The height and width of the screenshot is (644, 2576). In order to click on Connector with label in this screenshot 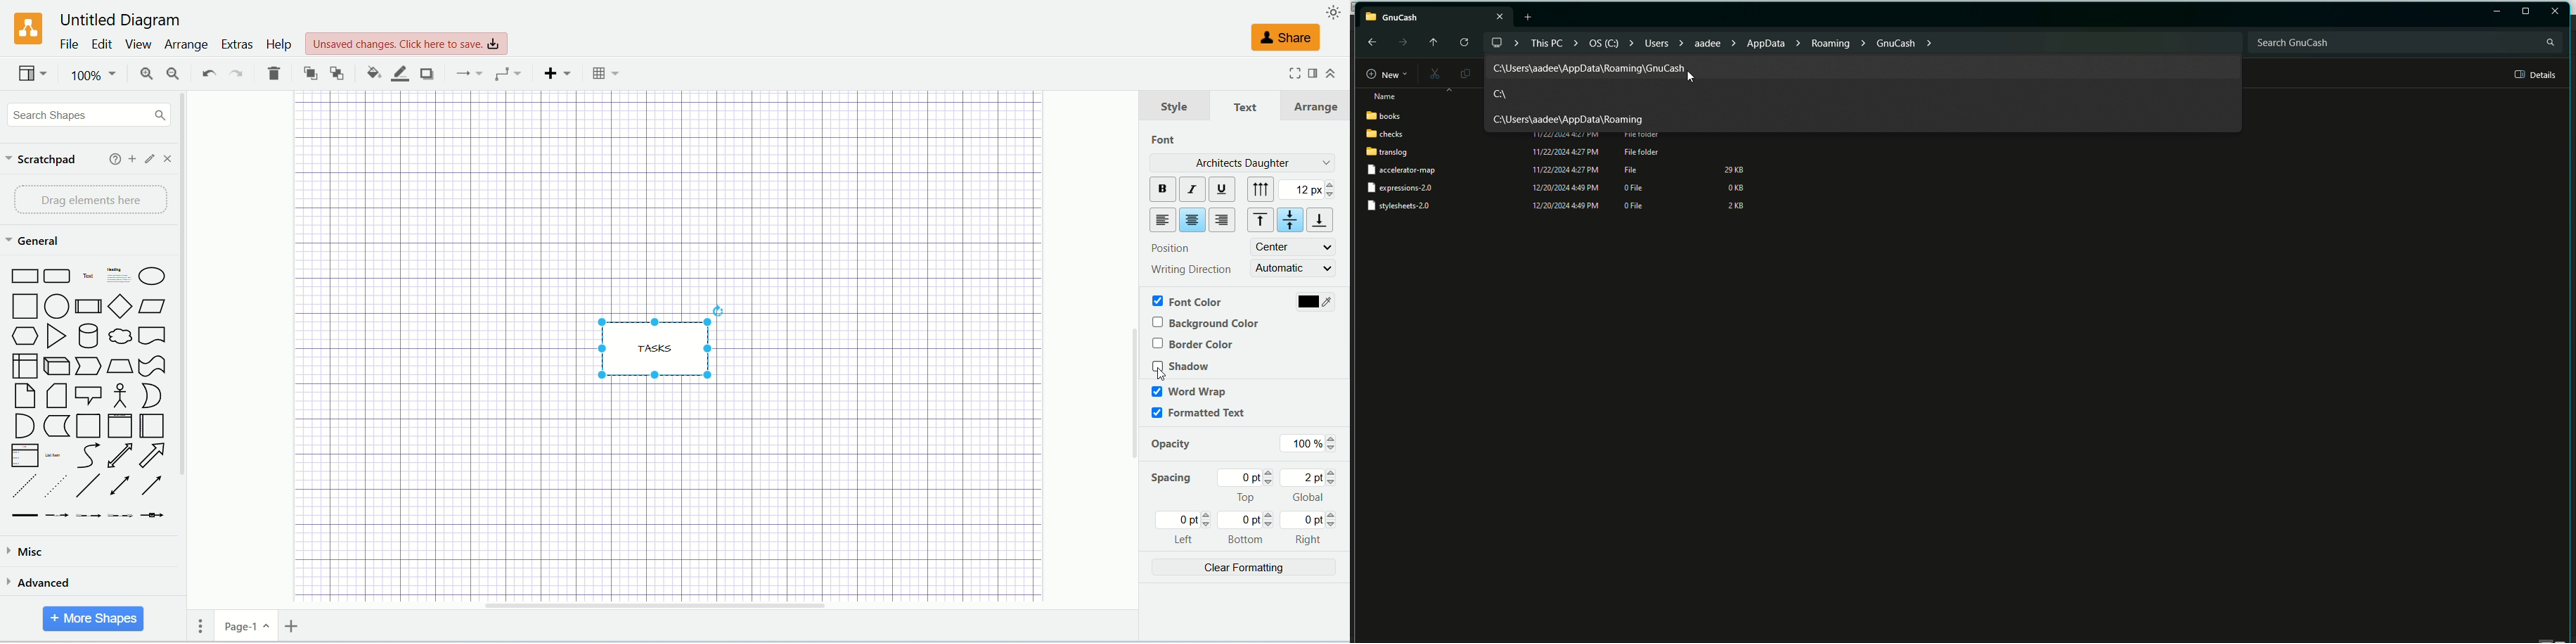, I will do `click(56, 516)`.